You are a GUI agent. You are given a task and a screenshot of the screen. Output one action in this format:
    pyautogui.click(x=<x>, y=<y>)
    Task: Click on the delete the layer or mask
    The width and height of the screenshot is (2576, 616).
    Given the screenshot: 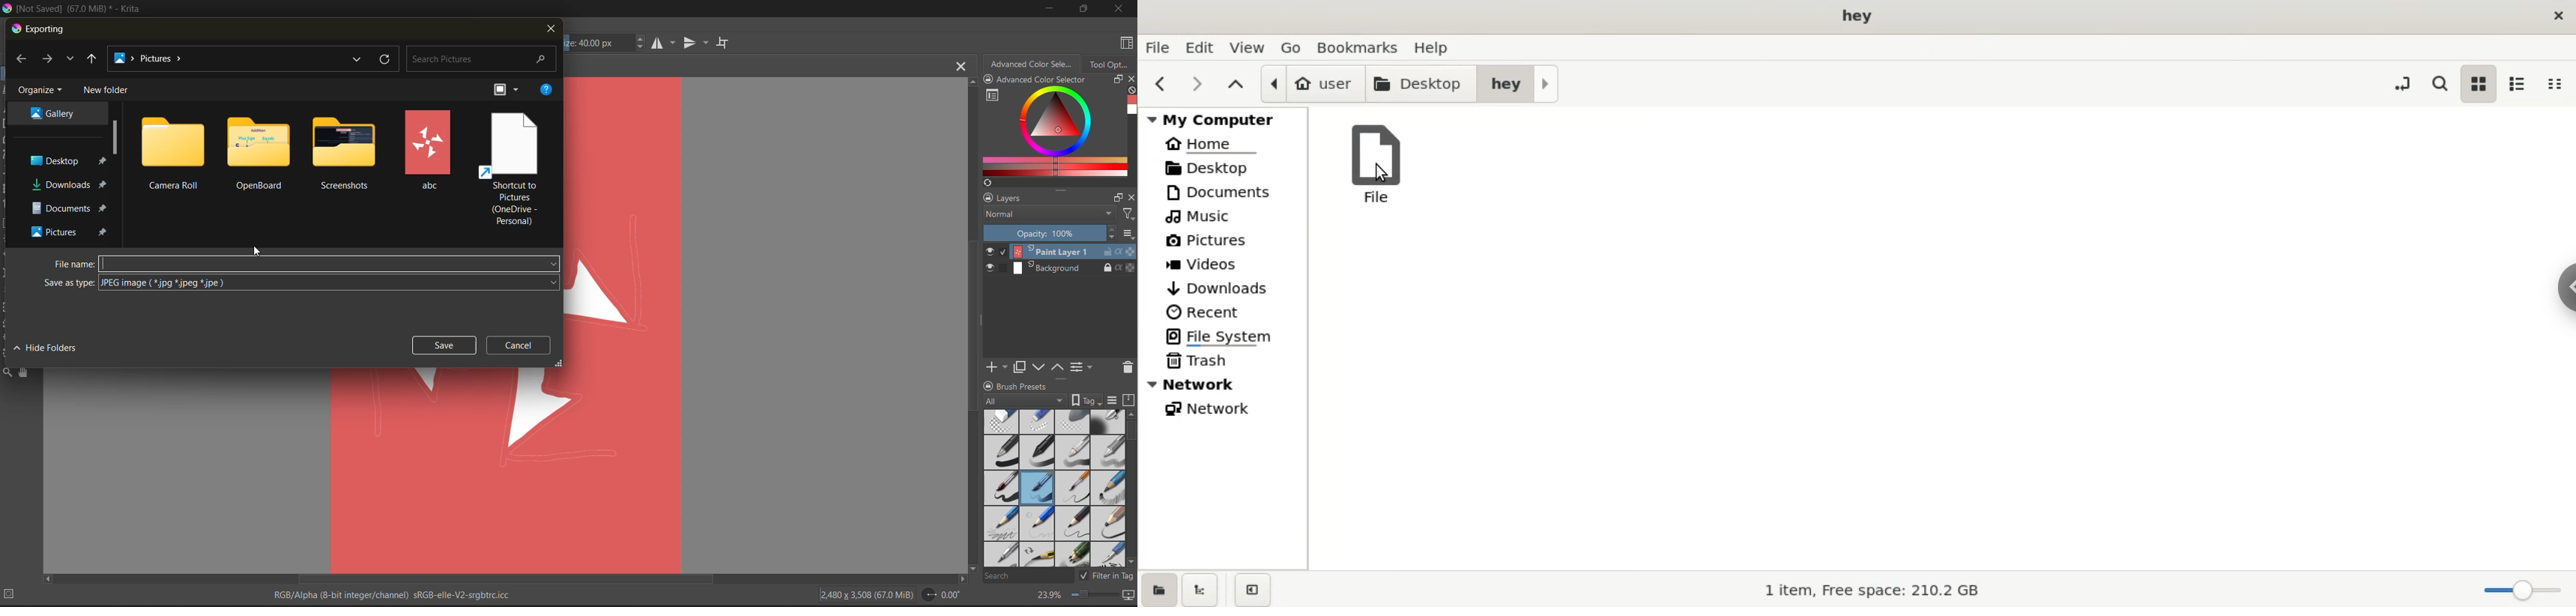 What is the action you would take?
    pyautogui.click(x=1124, y=369)
    